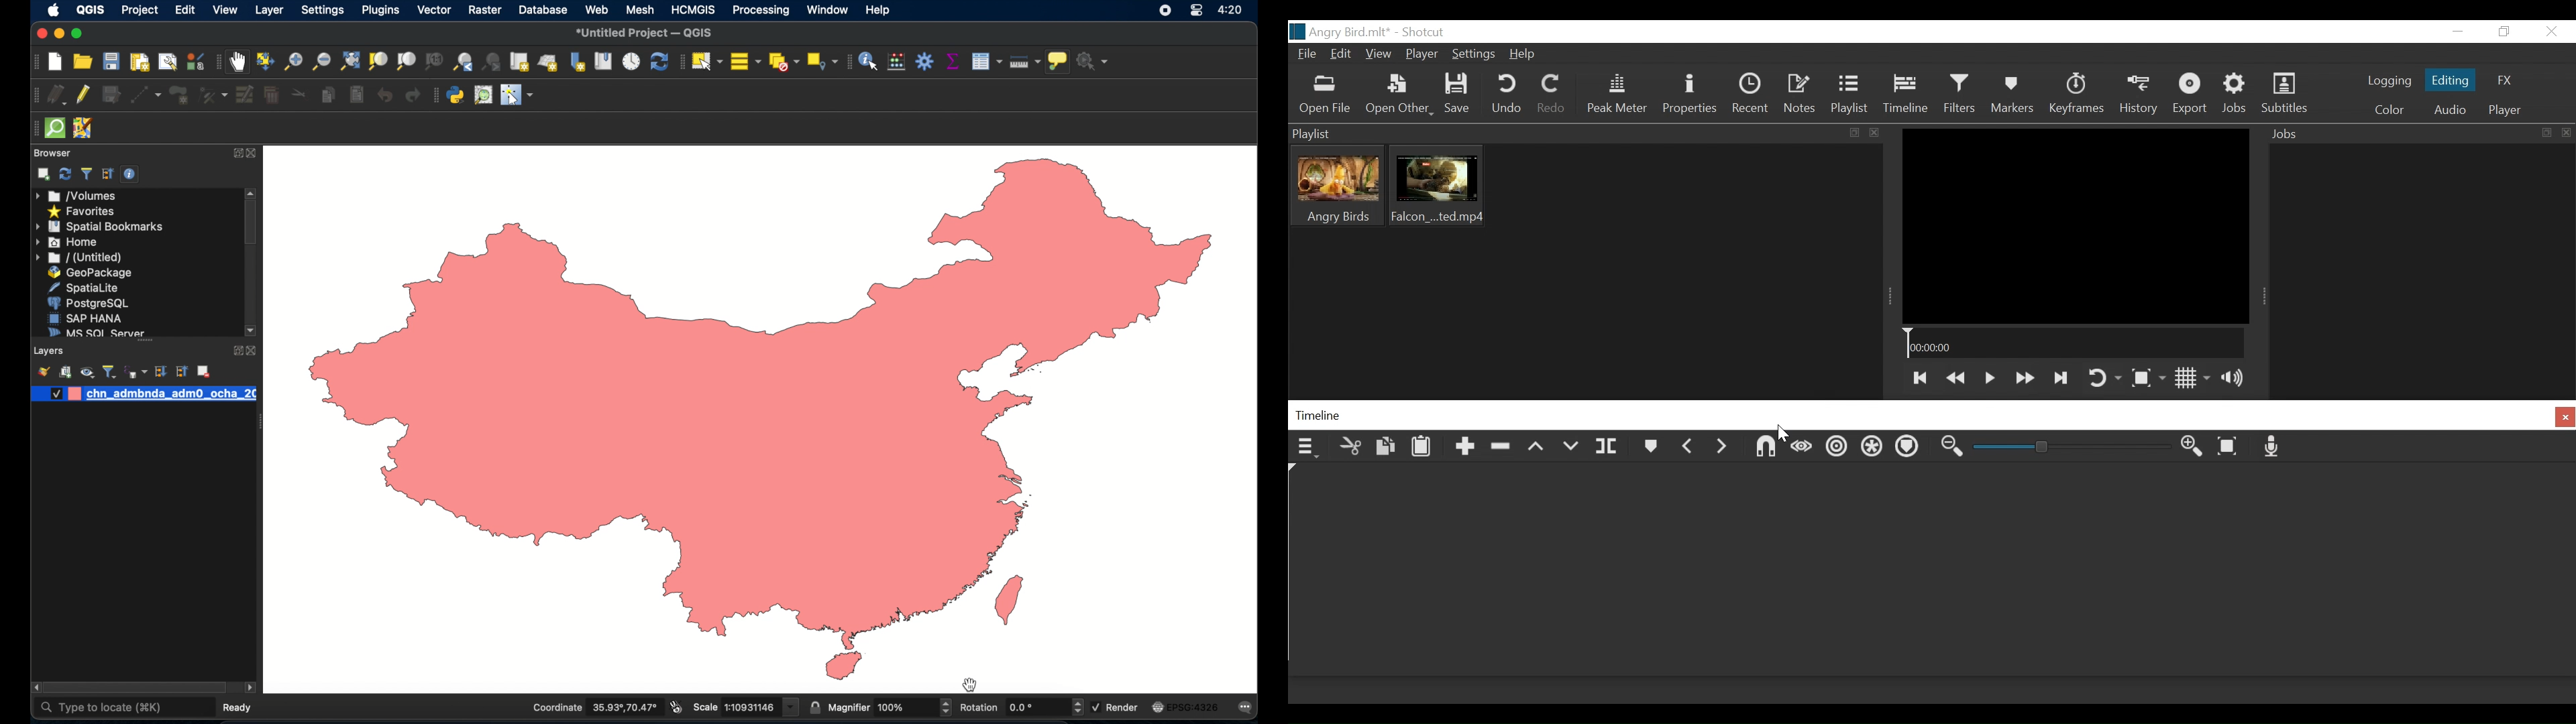 Image resolution: width=2576 pixels, height=728 pixels. What do you see at coordinates (2075, 94) in the screenshot?
I see `Keyframes` at bounding box center [2075, 94].